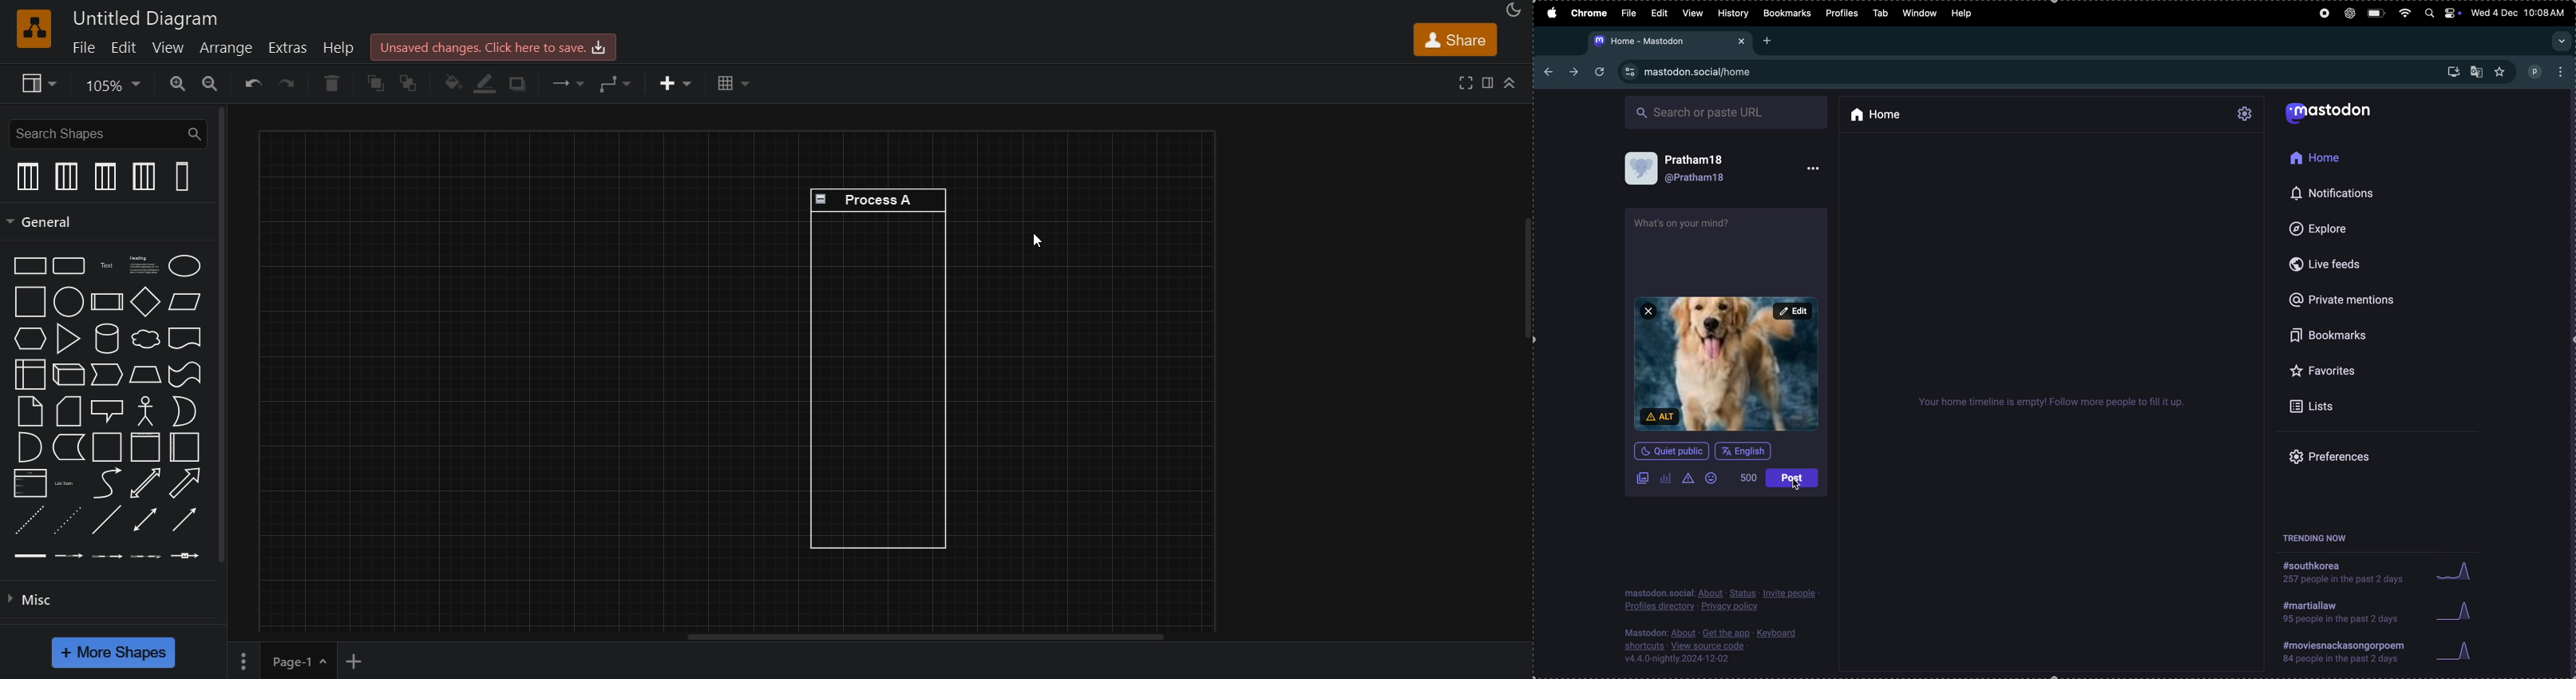 The image size is (2576, 700). What do you see at coordinates (2353, 460) in the screenshot?
I see `Preferences` at bounding box center [2353, 460].